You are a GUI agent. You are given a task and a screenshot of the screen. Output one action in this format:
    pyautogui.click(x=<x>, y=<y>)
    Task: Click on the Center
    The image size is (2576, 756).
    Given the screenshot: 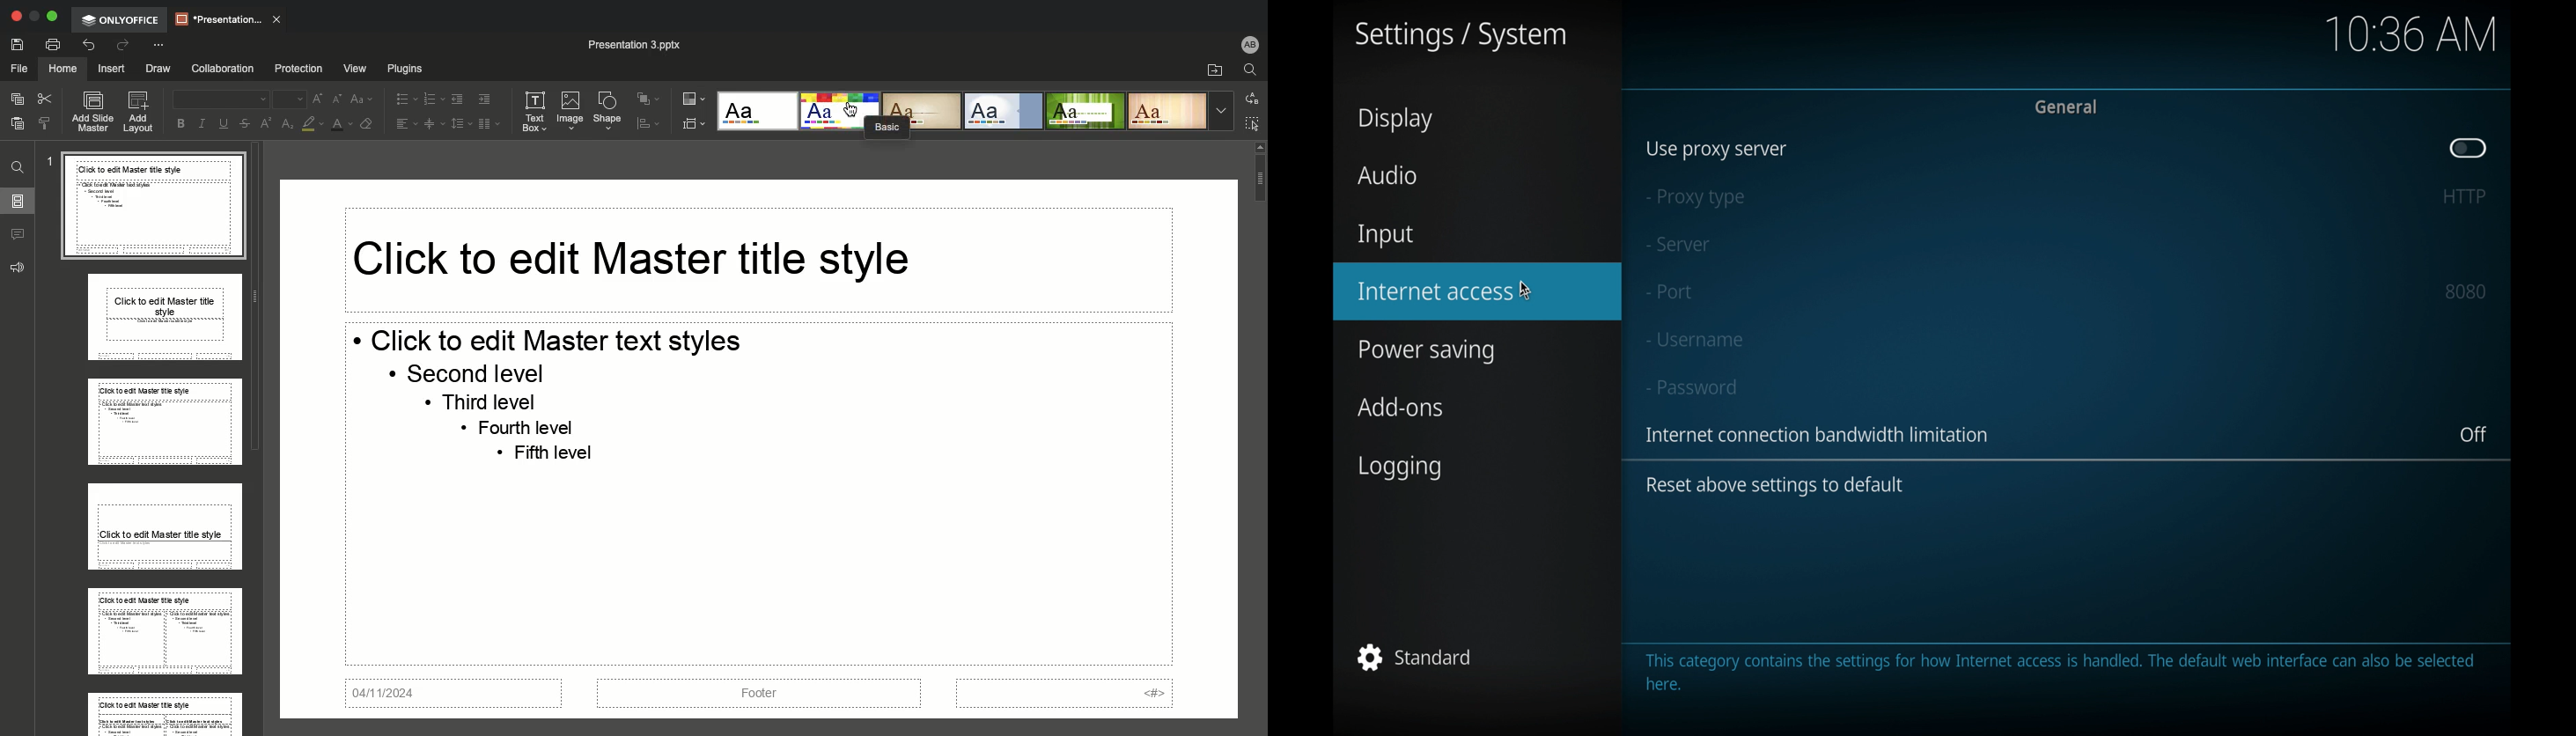 What is the action you would take?
    pyautogui.click(x=430, y=125)
    